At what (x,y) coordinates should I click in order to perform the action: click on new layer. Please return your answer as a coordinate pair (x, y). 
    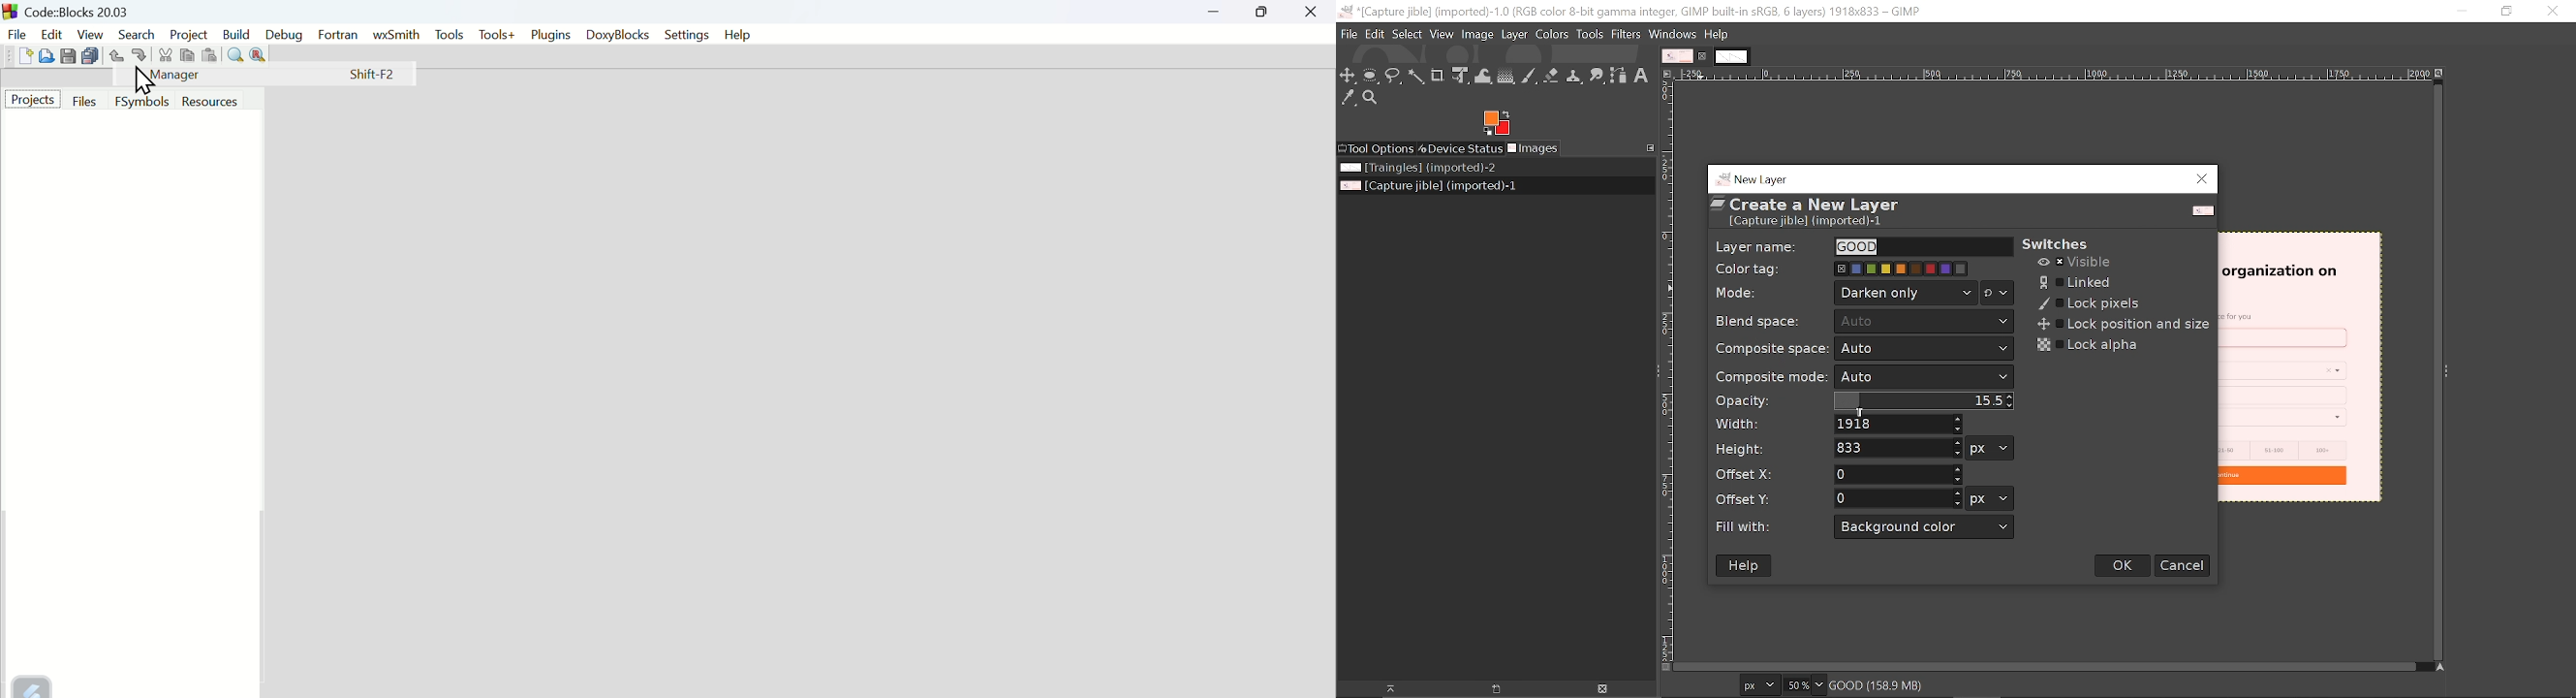
    Looking at the image, I should click on (1754, 177).